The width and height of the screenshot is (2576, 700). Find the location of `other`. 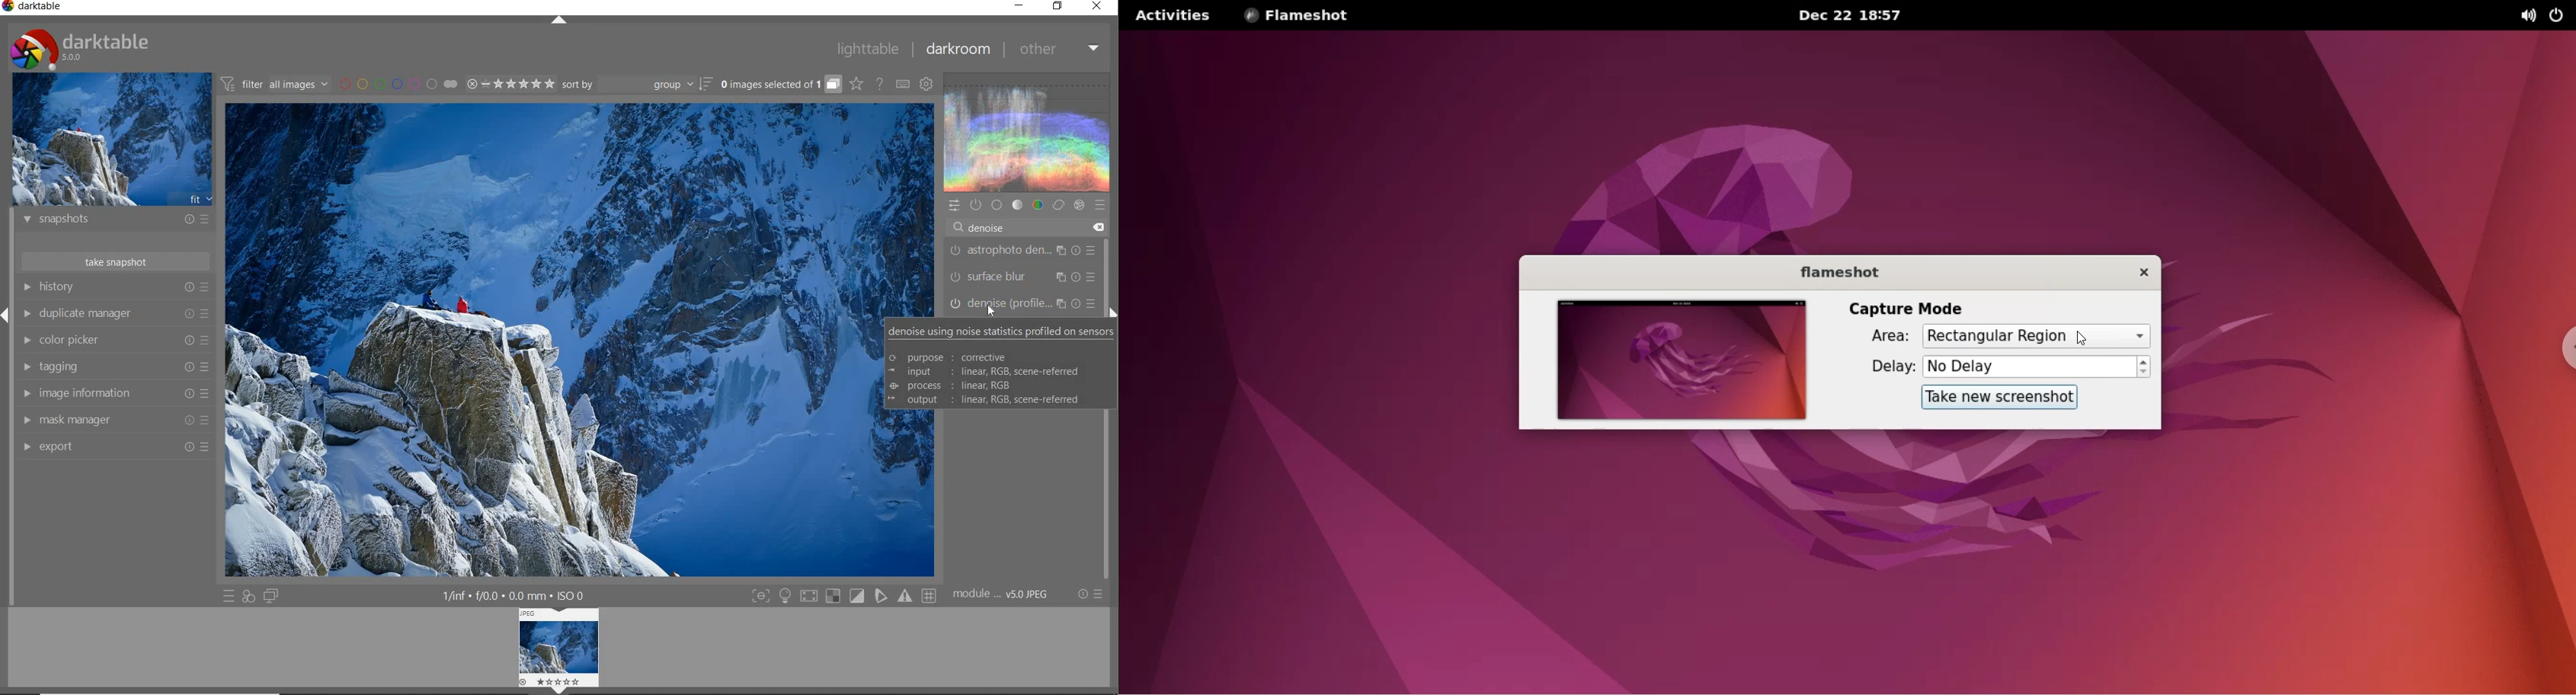

other is located at coordinates (1058, 49).